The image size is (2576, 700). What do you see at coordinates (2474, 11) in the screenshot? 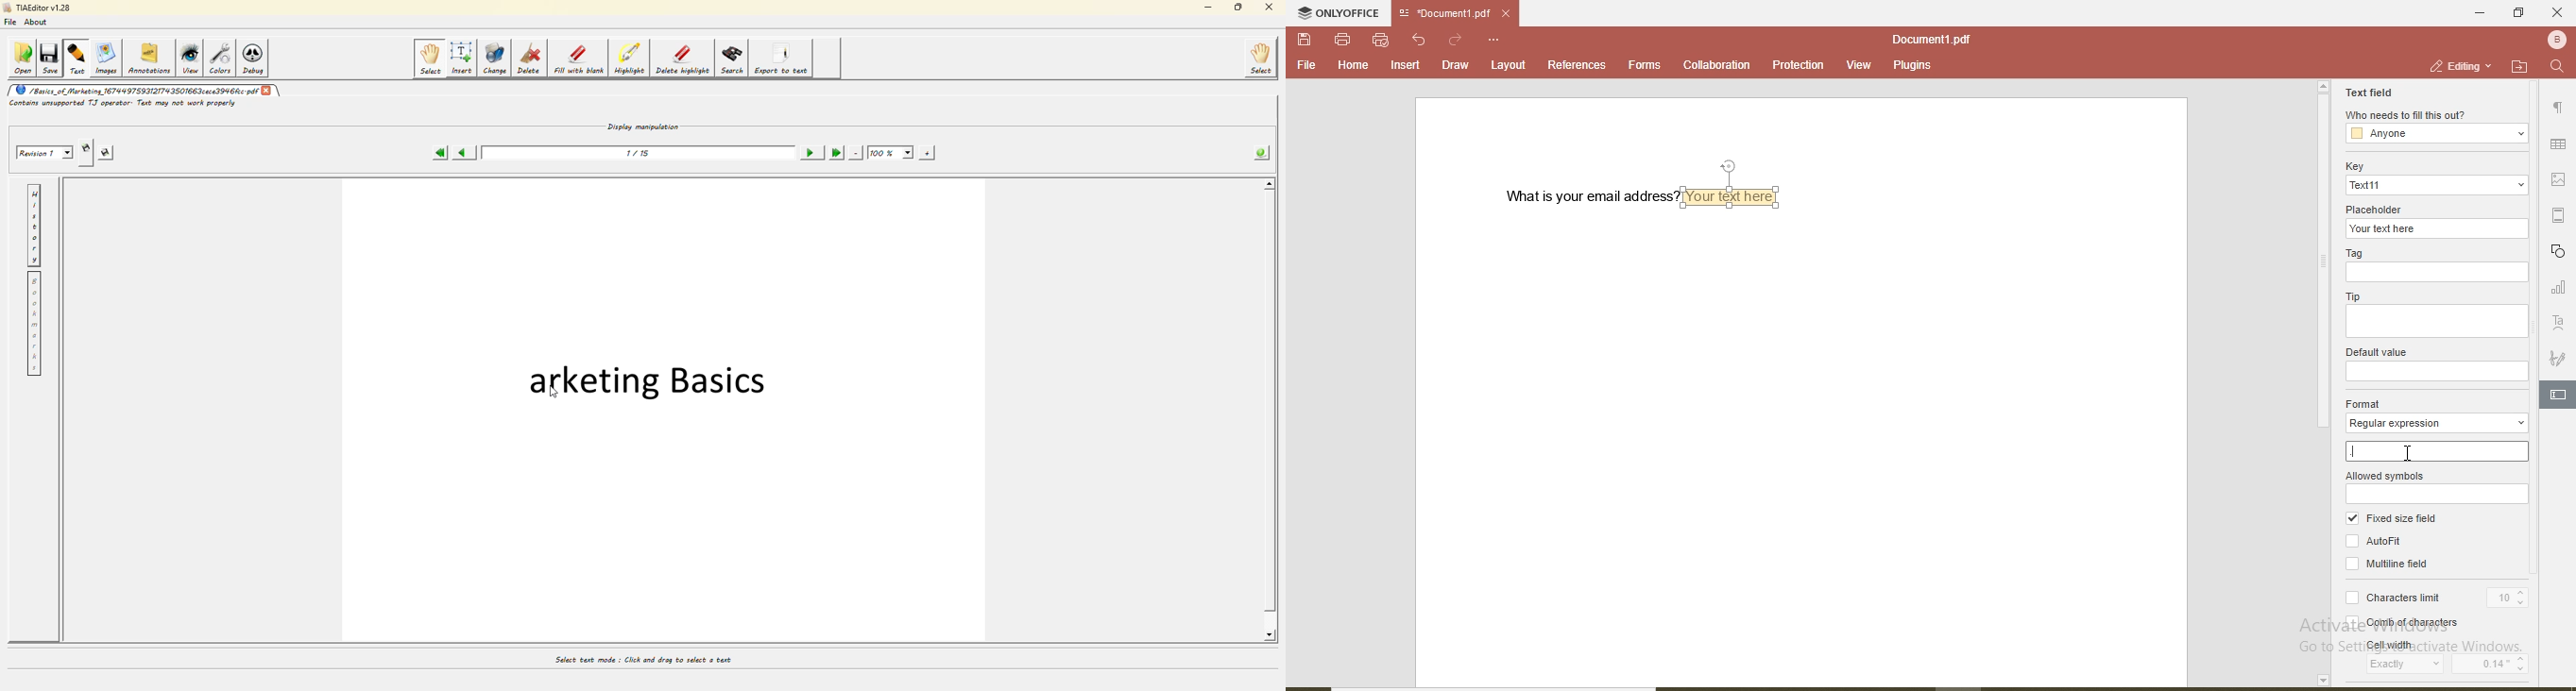
I see `minimise` at bounding box center [2474, 11].